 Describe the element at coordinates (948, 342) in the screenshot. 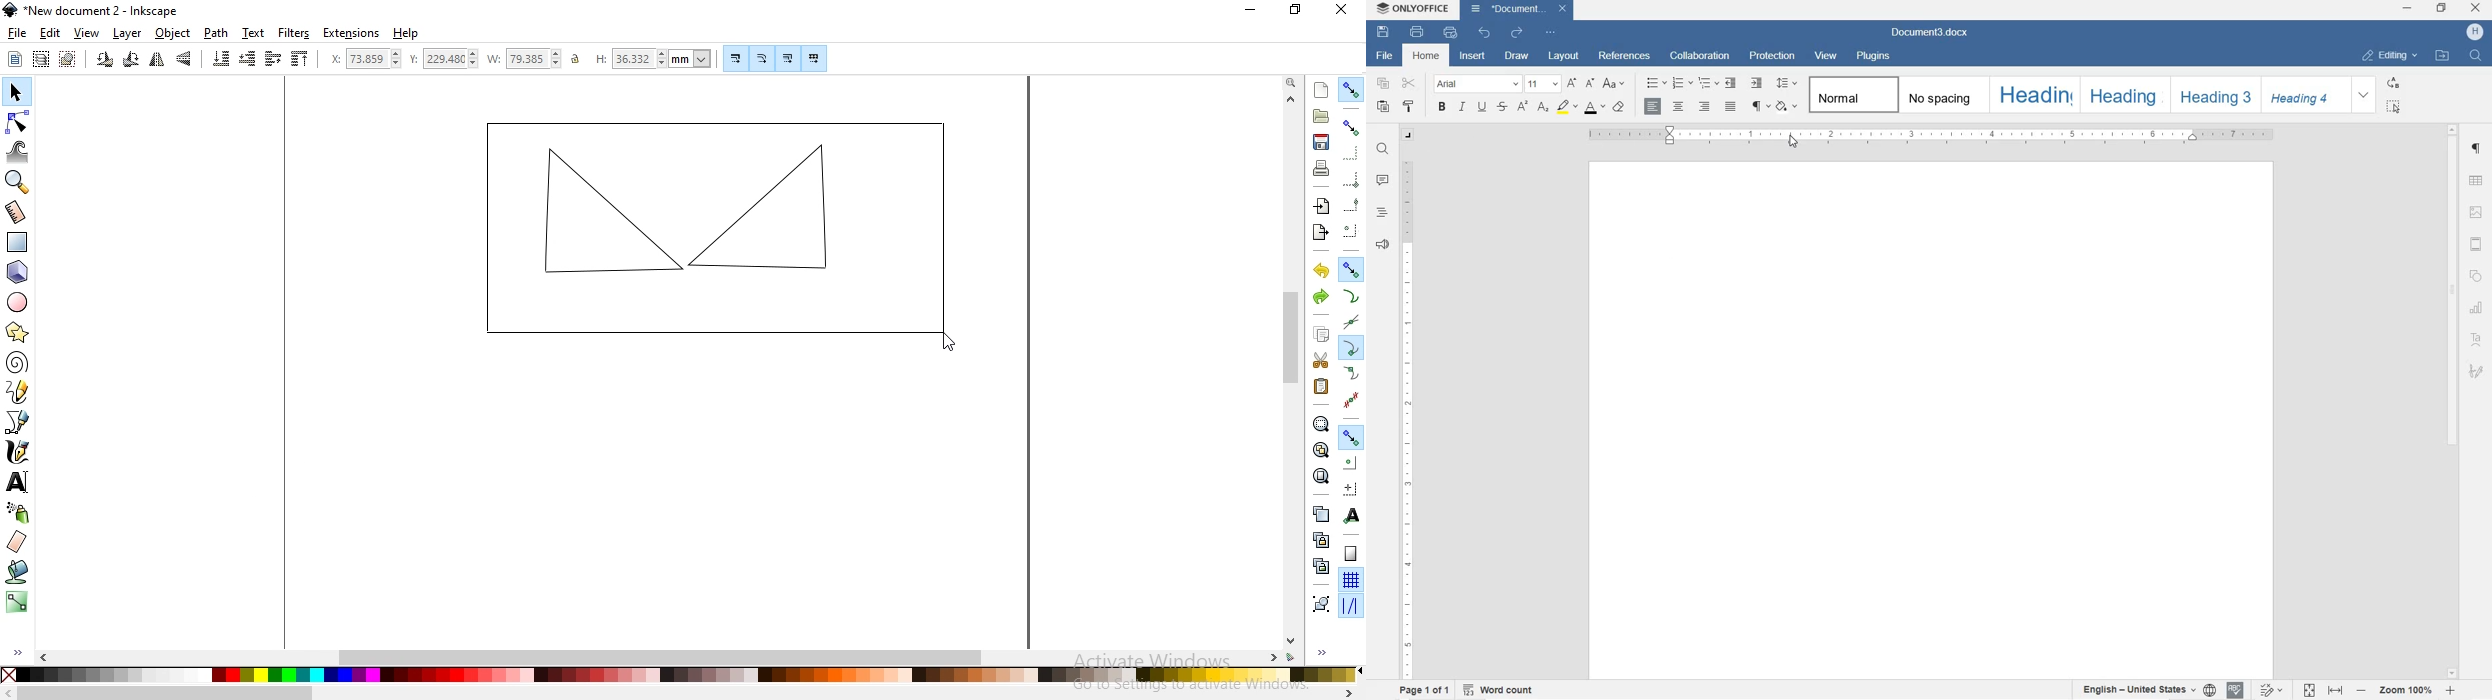

I see `cursor` at that location.